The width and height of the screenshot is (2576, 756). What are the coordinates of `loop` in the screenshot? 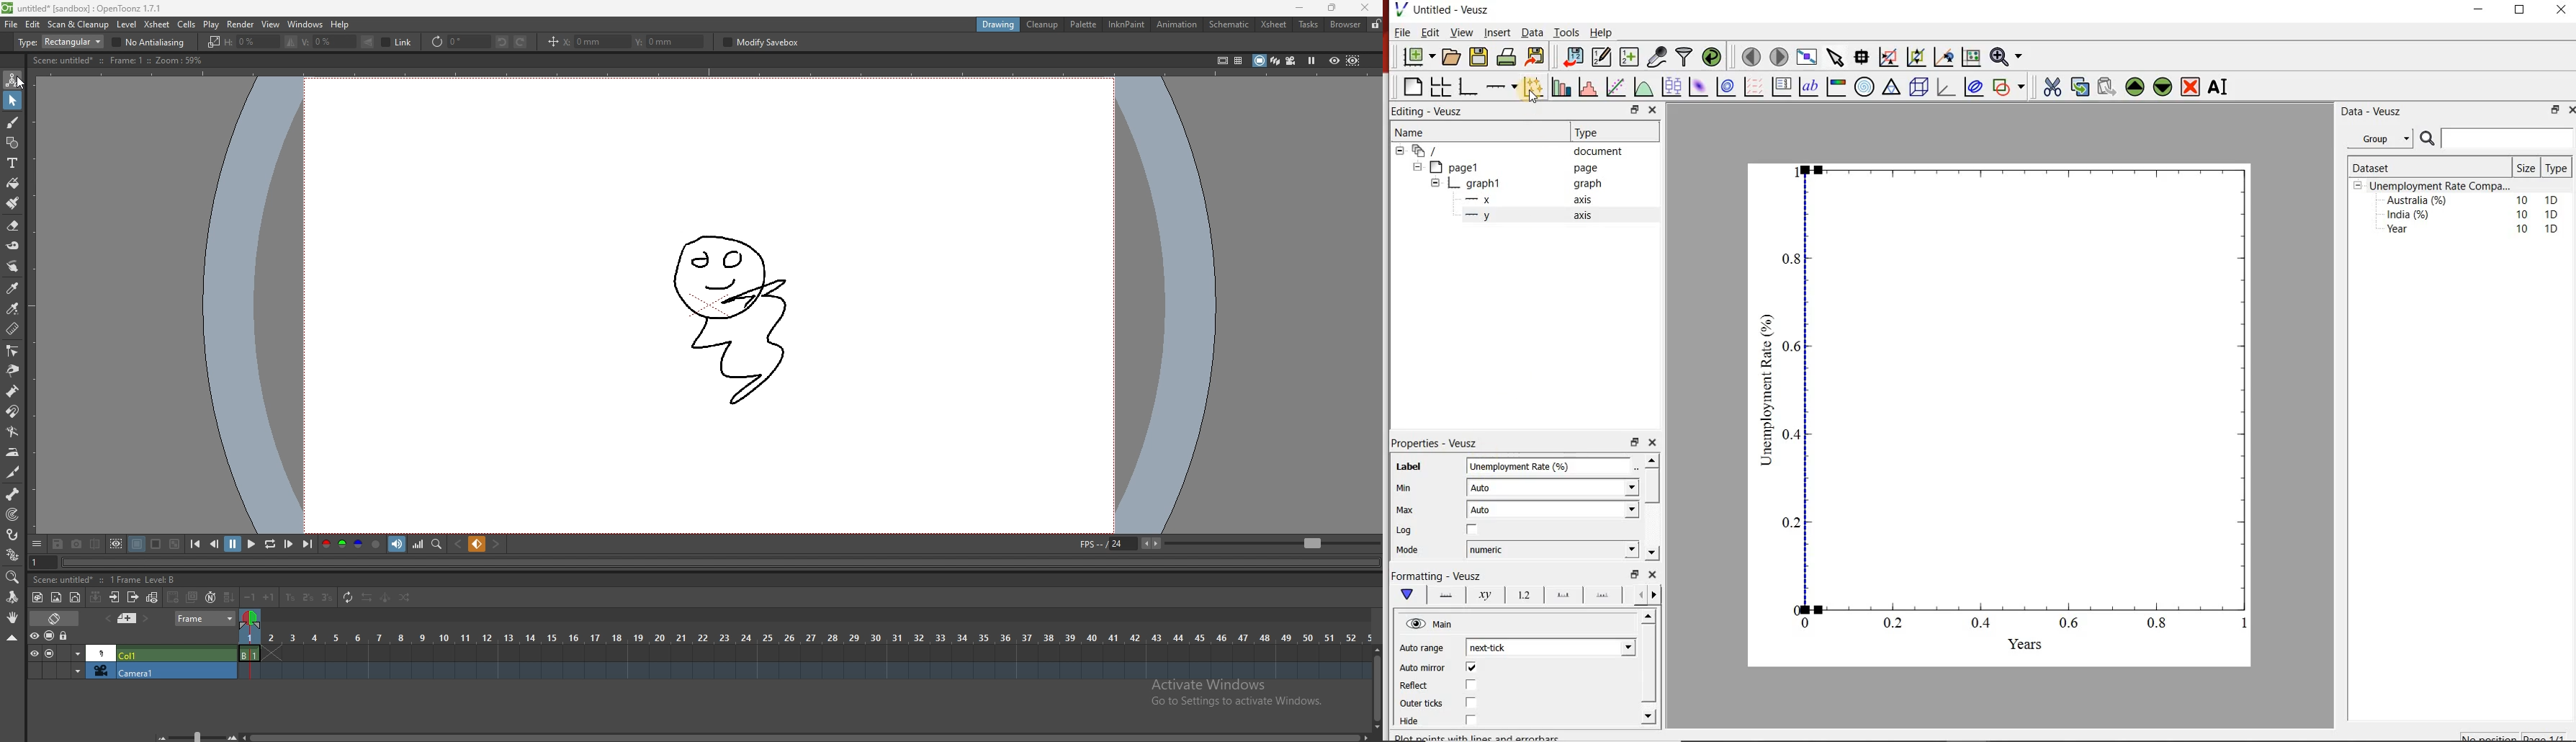 It's located at (270, 544).